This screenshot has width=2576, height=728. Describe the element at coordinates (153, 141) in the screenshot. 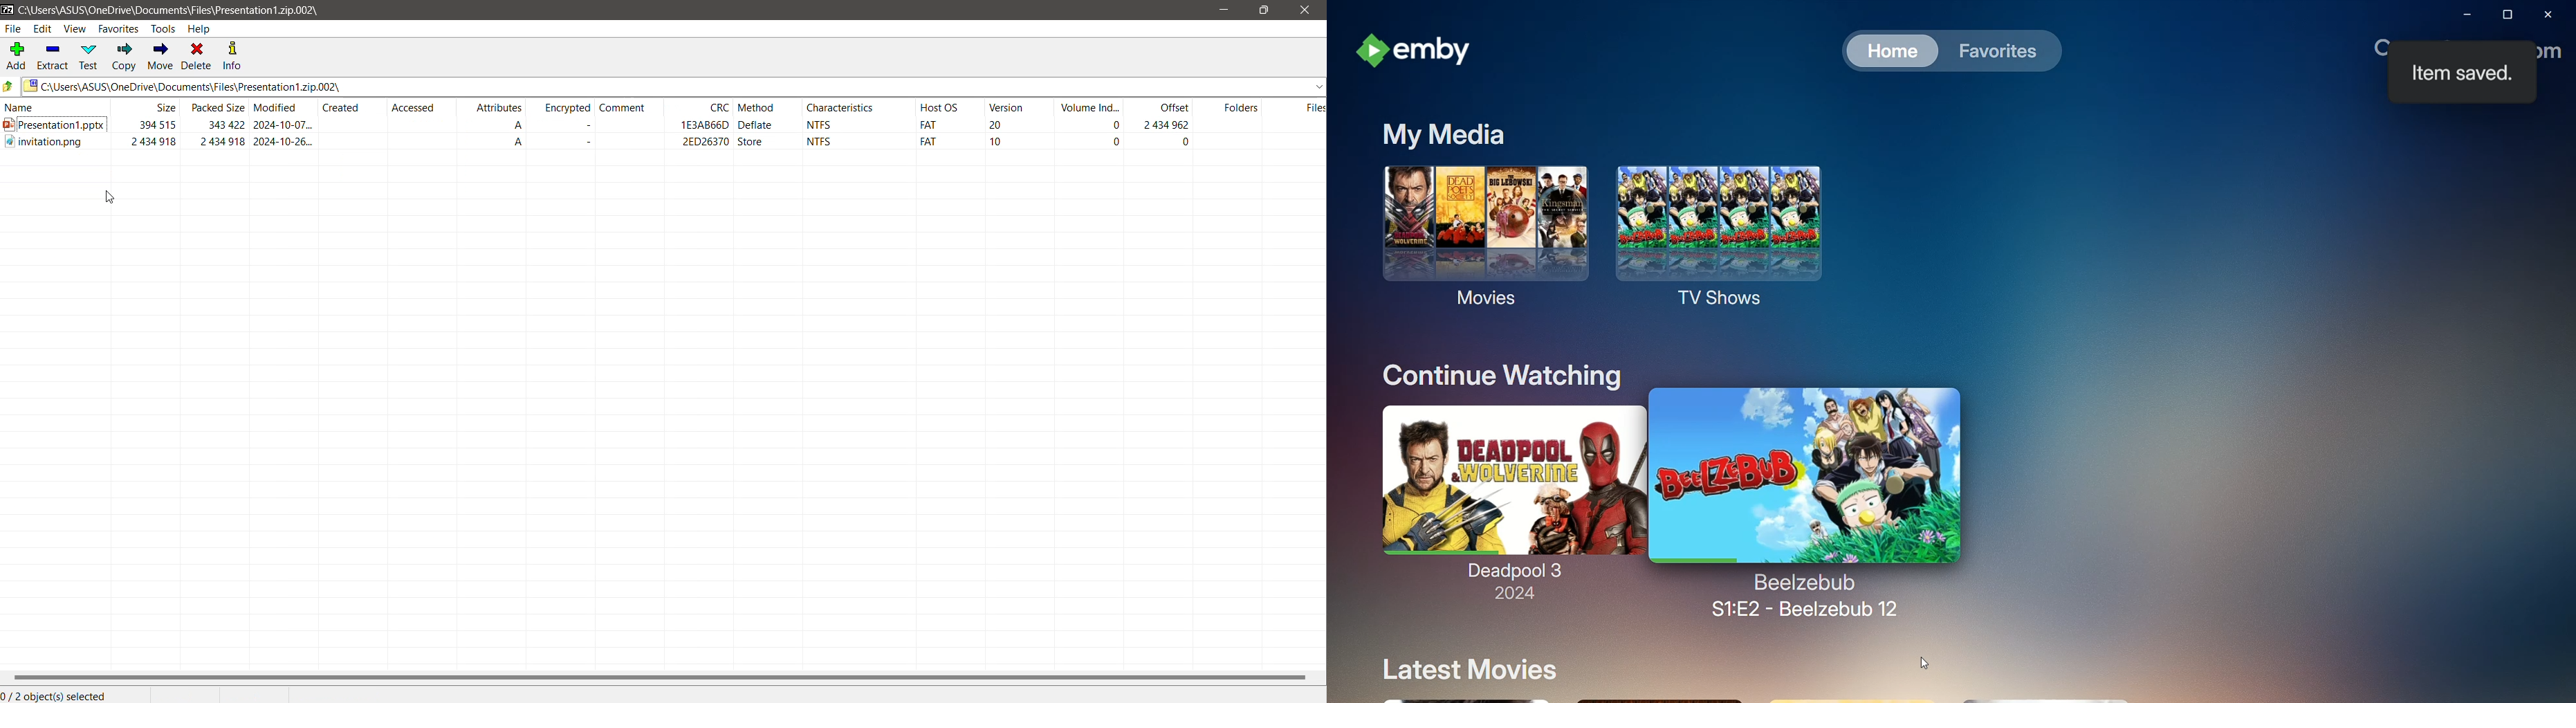

I see `2434918` at that location.